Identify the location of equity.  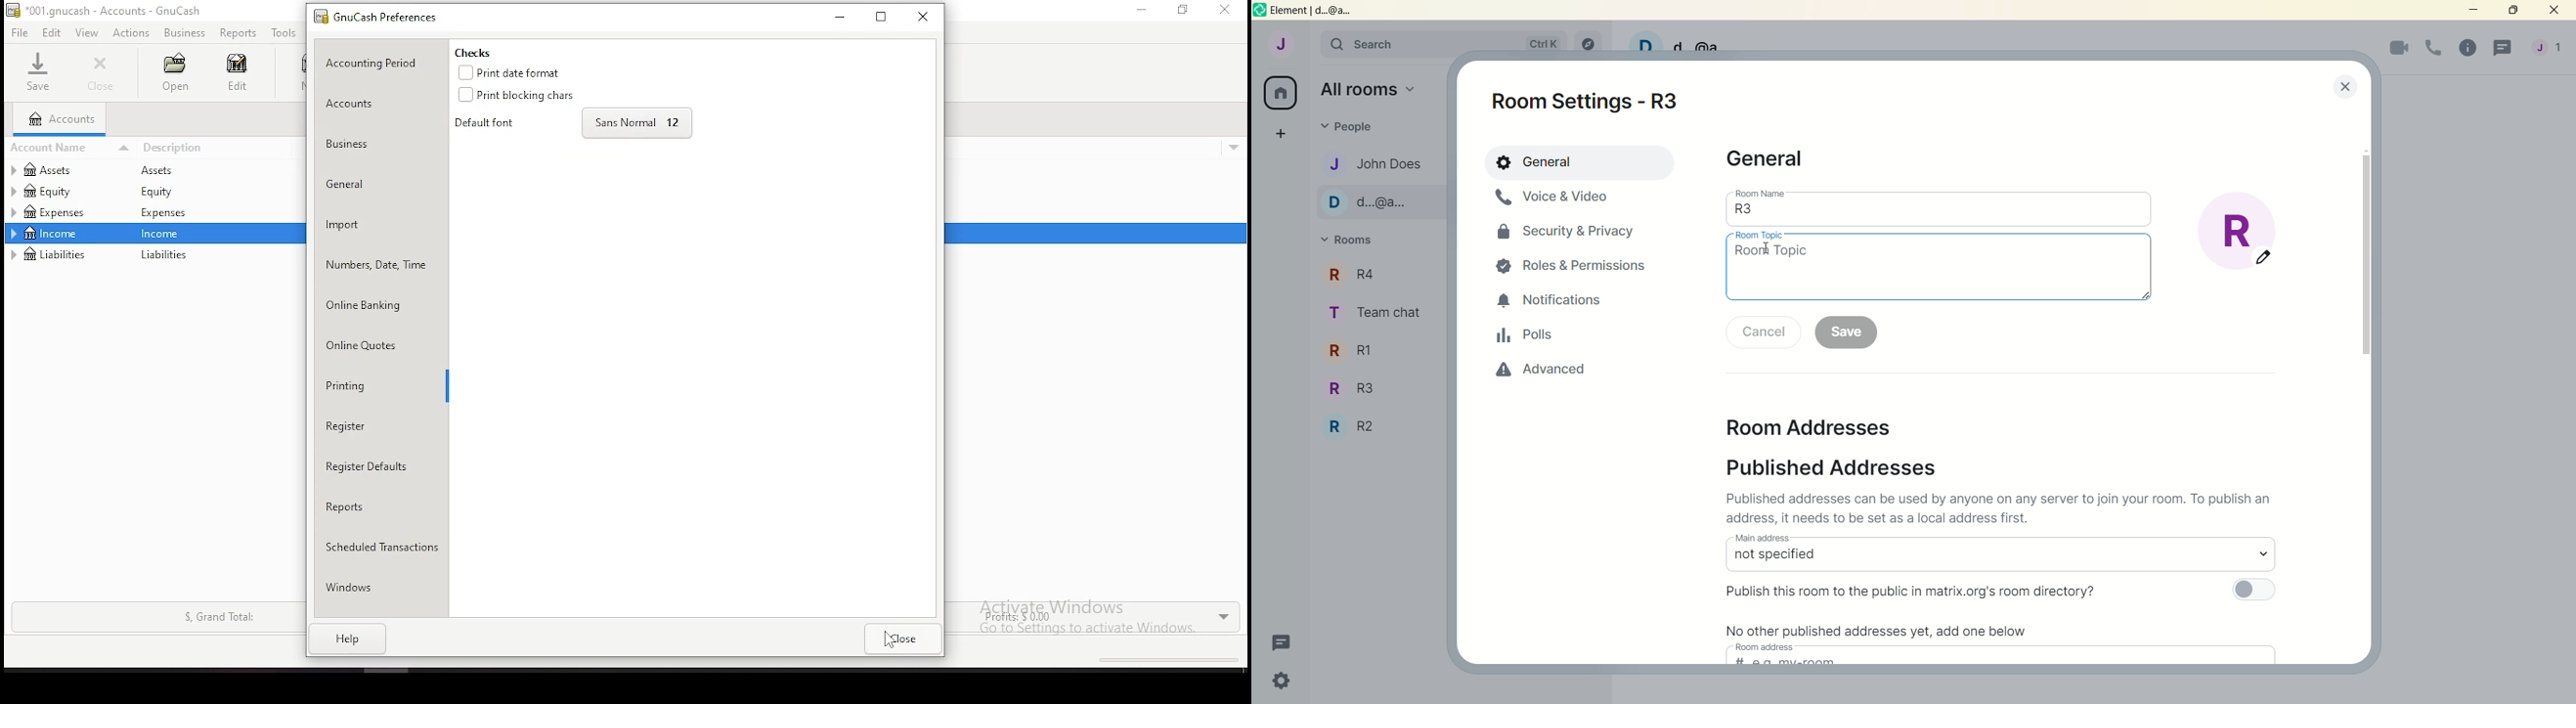
(48, 191).